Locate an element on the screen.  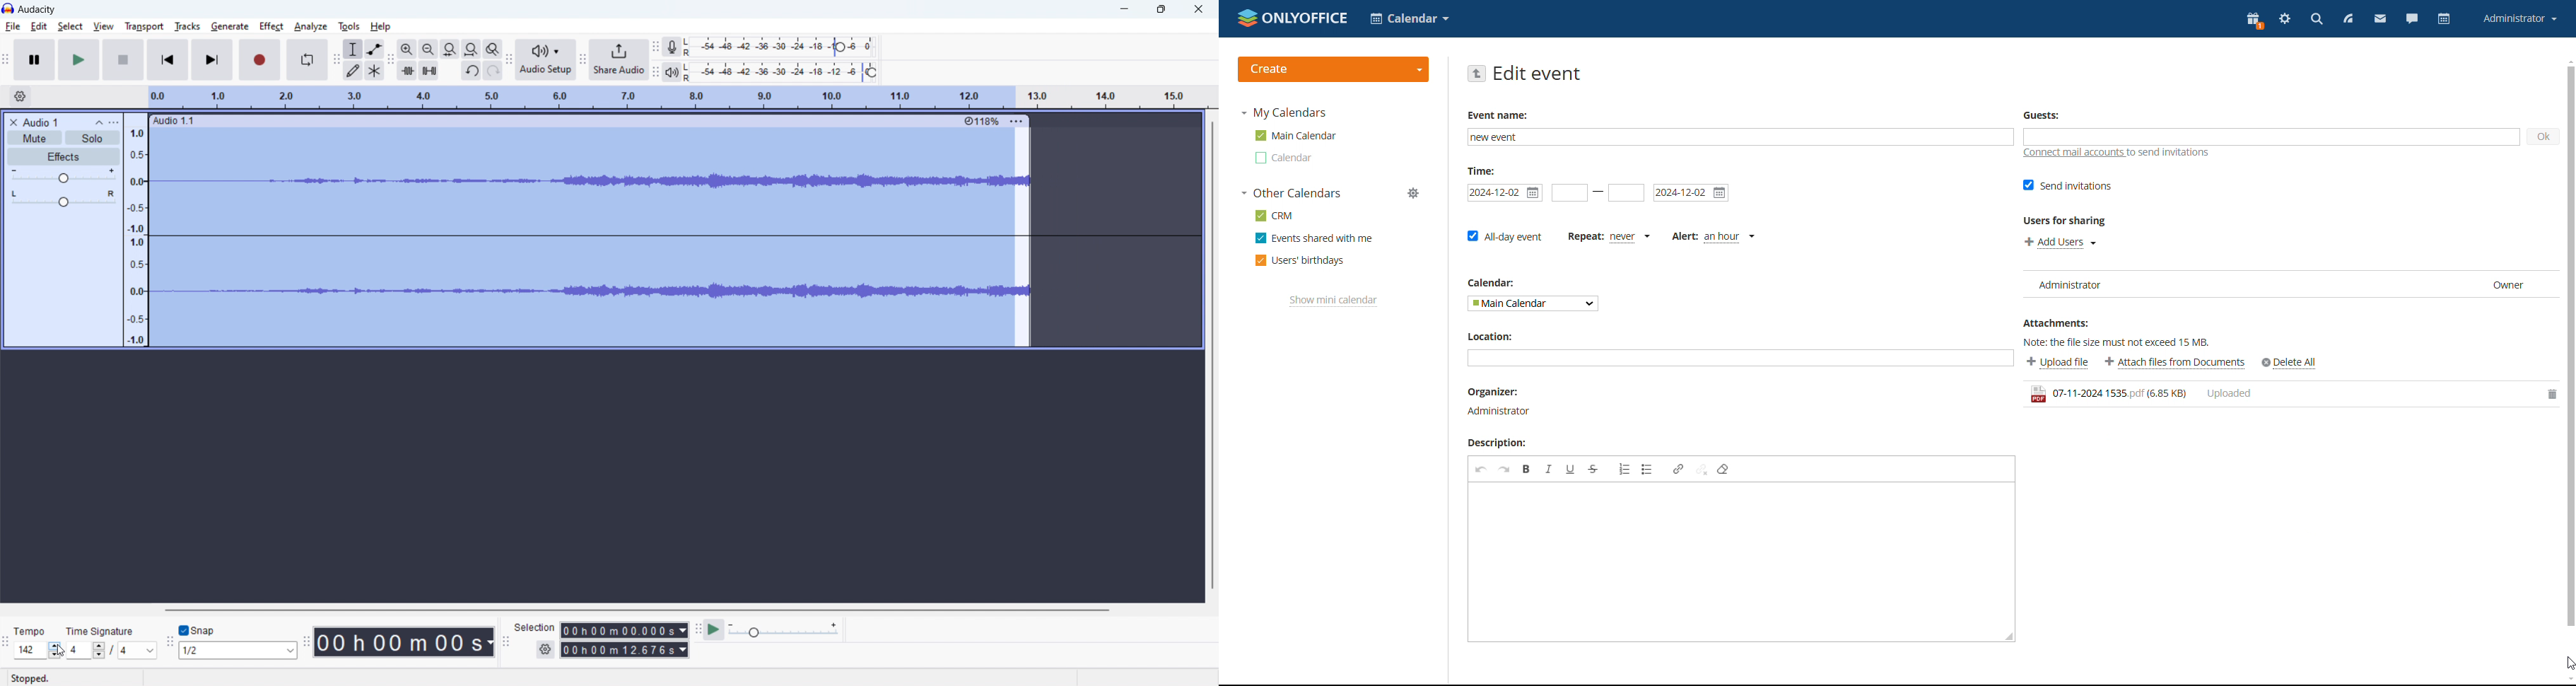
amplitude is located at coordinates (137, 230).